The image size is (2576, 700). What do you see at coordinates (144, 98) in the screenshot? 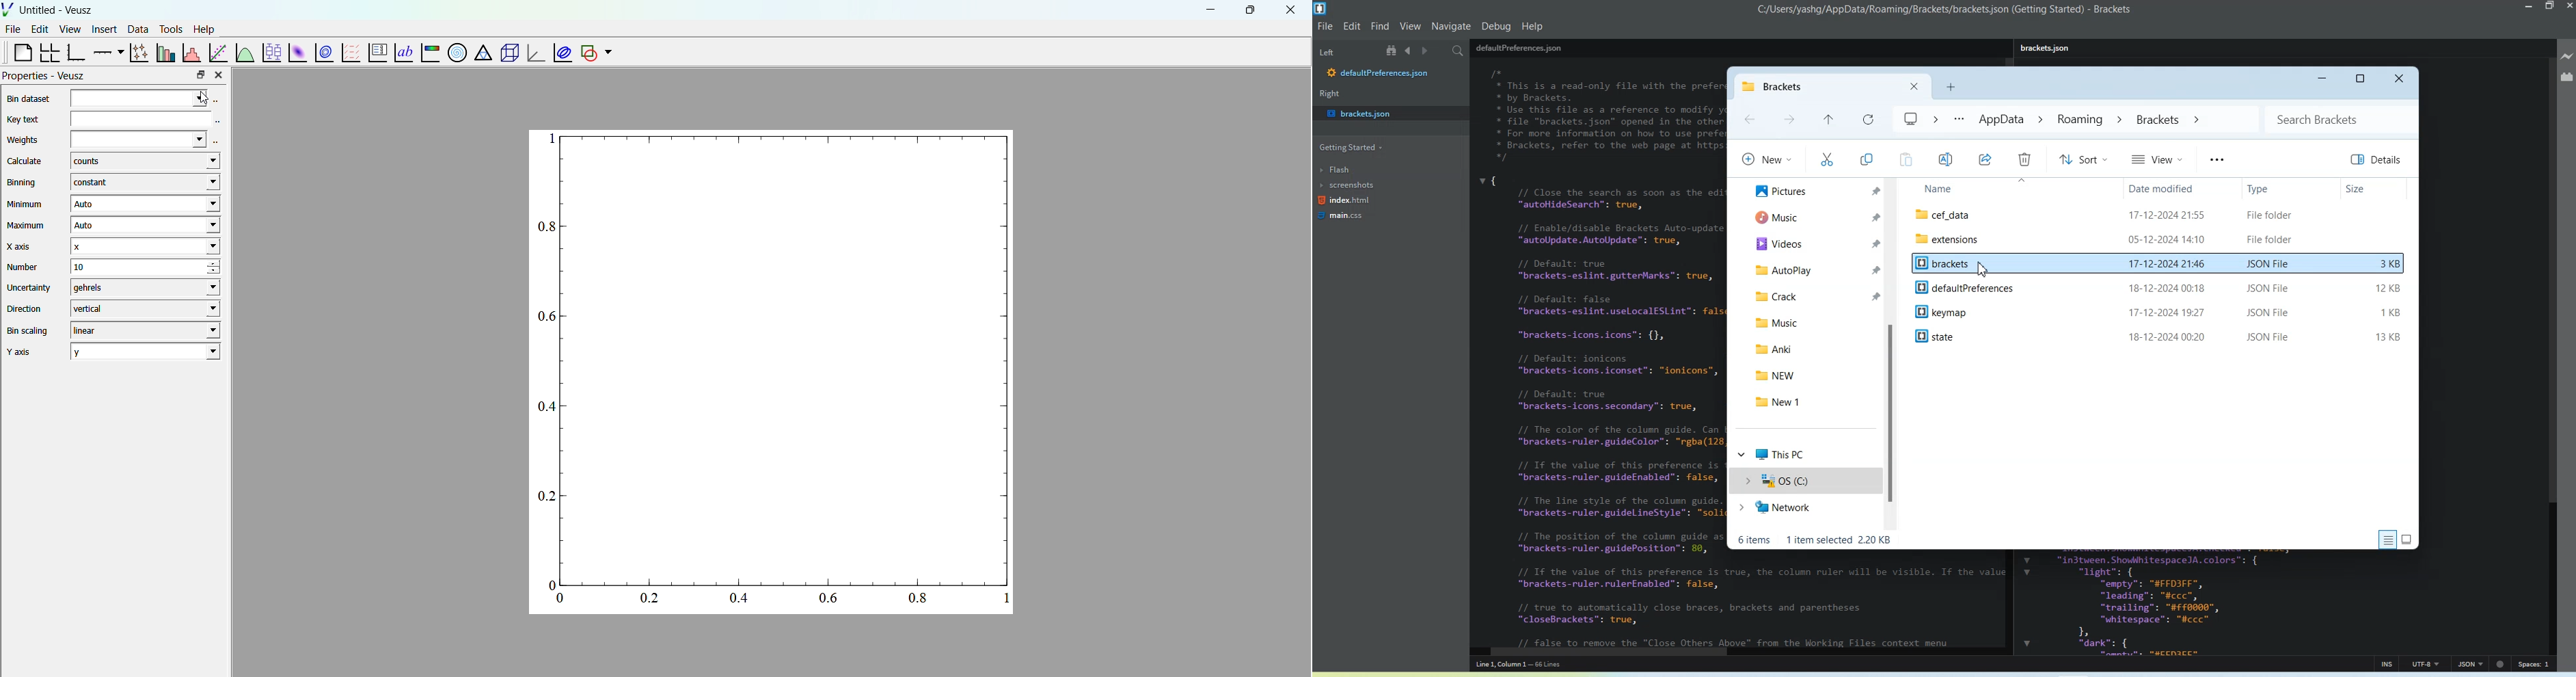
I see `Bin Dataset Selector and drop down` at bounding box center [144, 98].